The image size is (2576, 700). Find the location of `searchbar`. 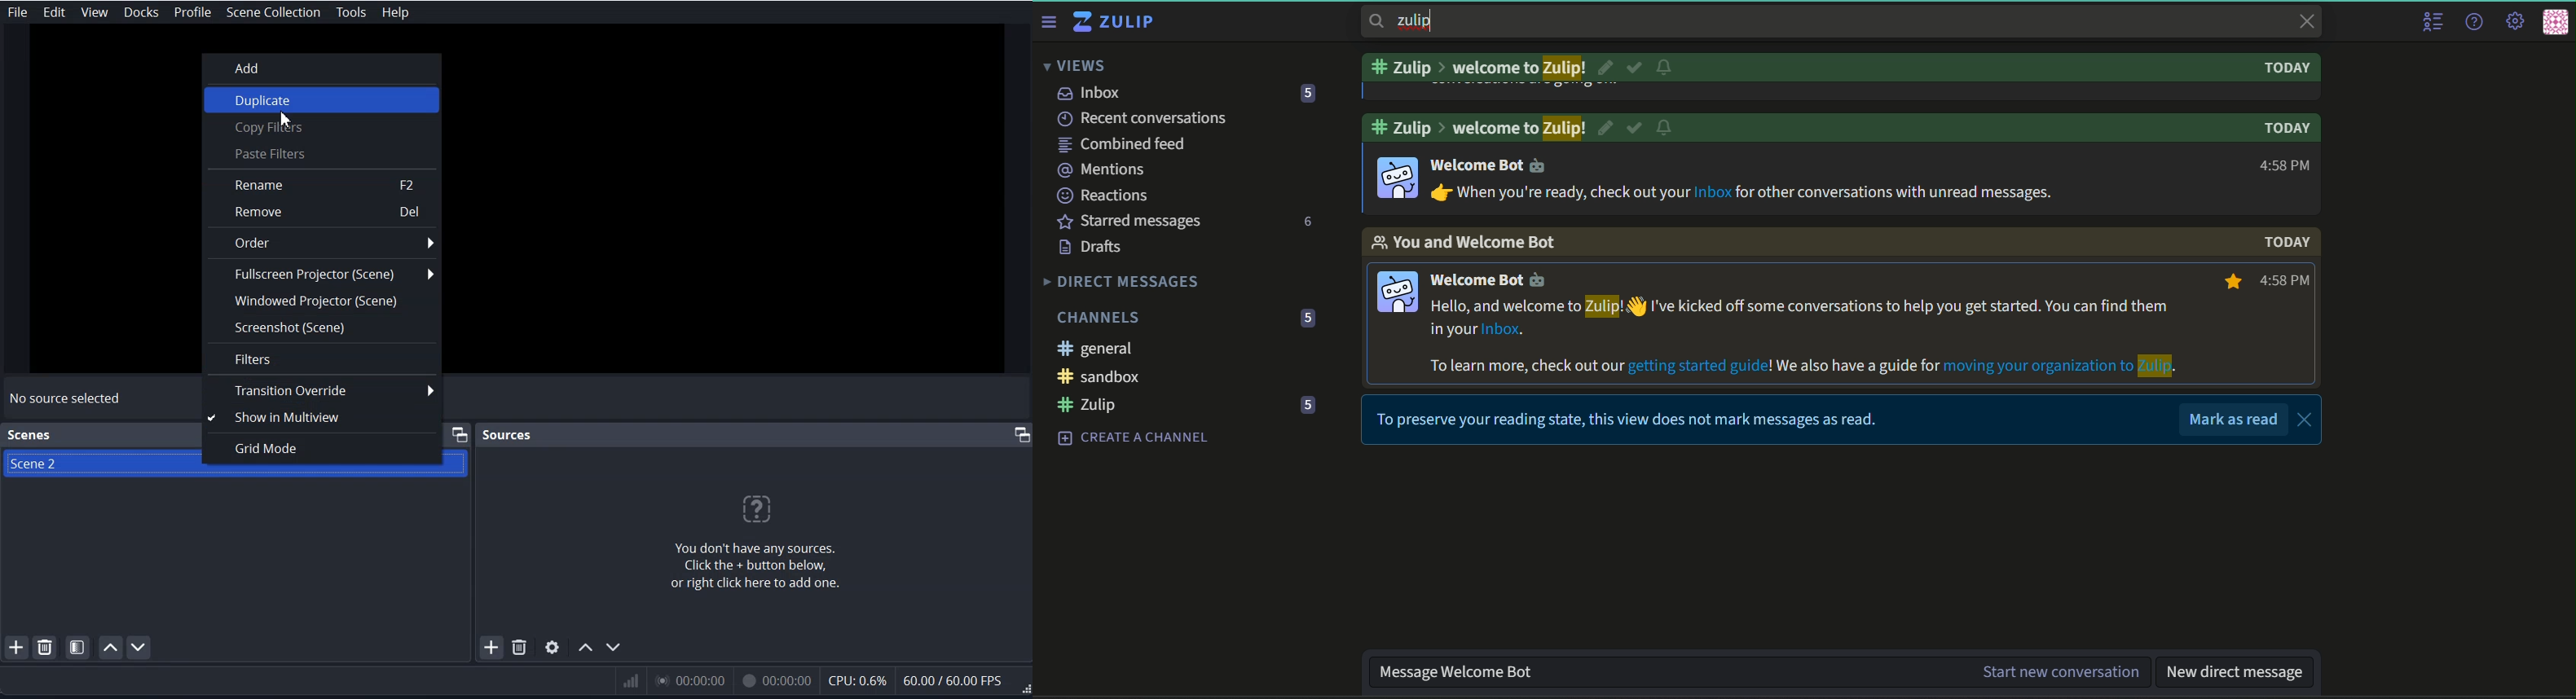

searchbar is located at coordinates (1412, 21).